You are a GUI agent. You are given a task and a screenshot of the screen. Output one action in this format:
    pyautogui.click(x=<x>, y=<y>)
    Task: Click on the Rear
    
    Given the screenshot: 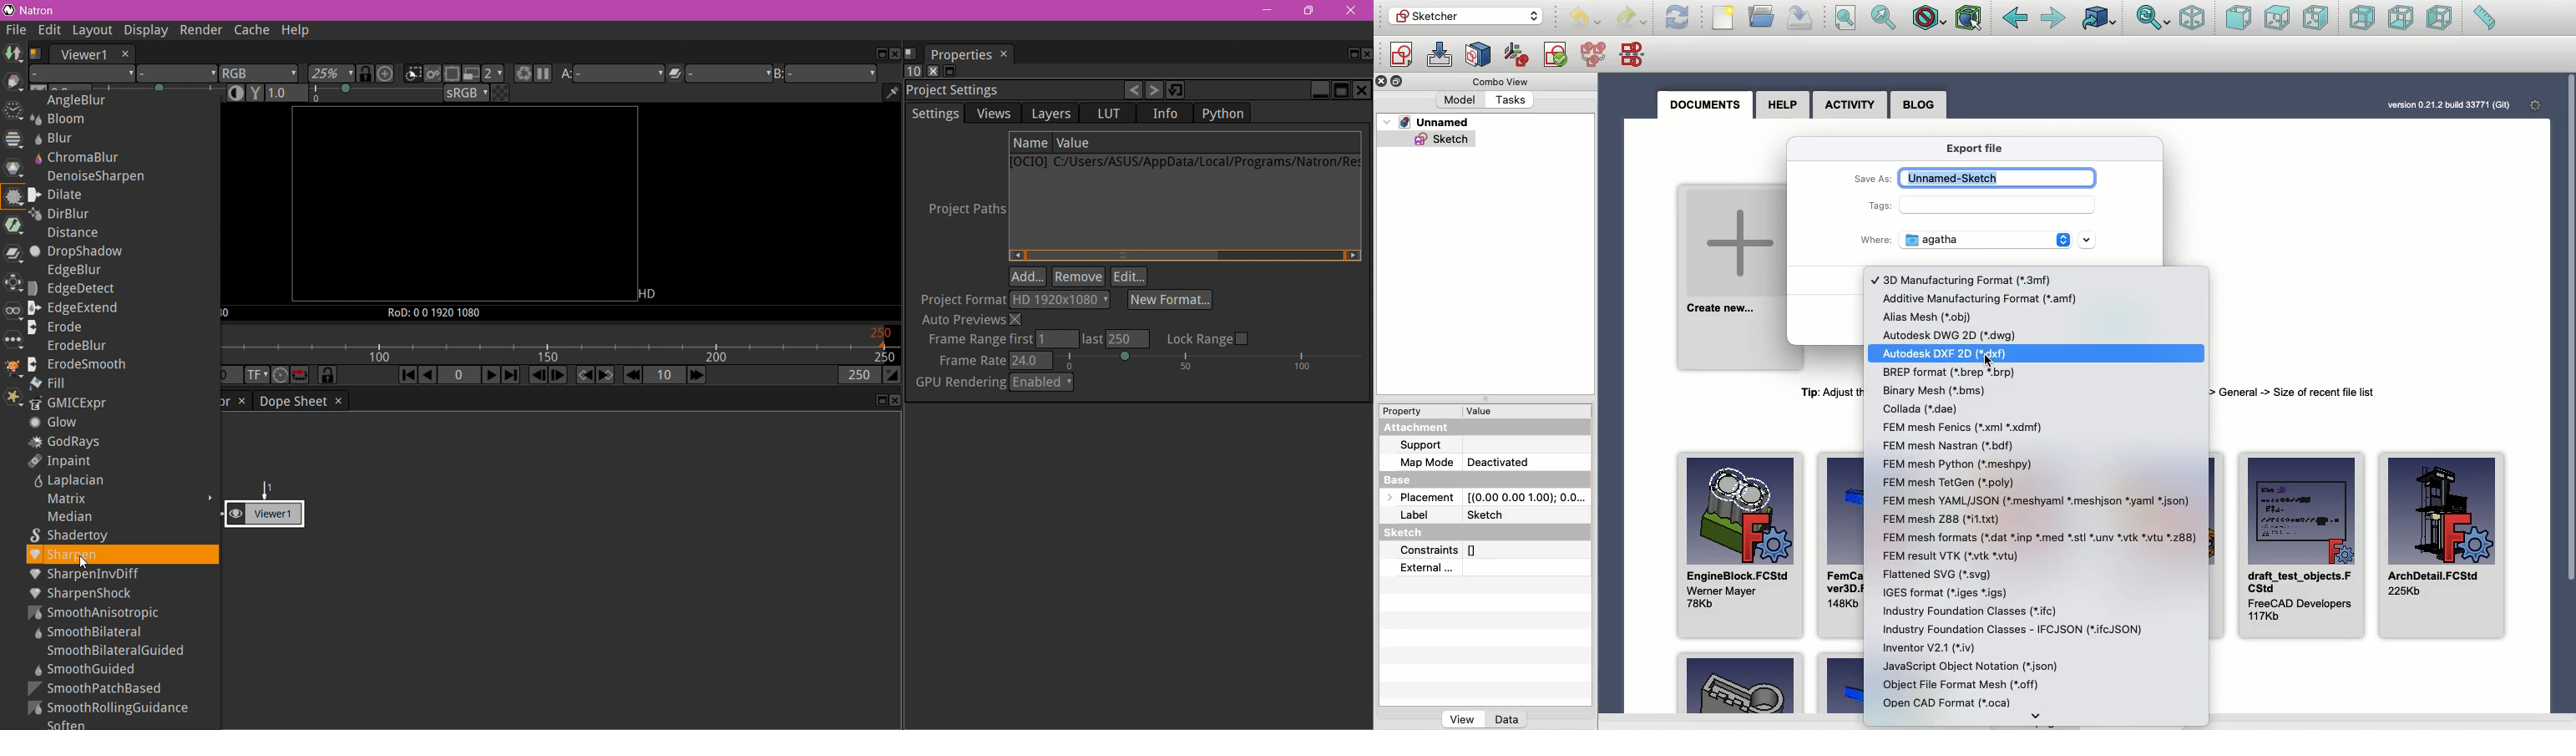 What is the action you would take?
    pyautogui.click(x=2361, y=19)
    